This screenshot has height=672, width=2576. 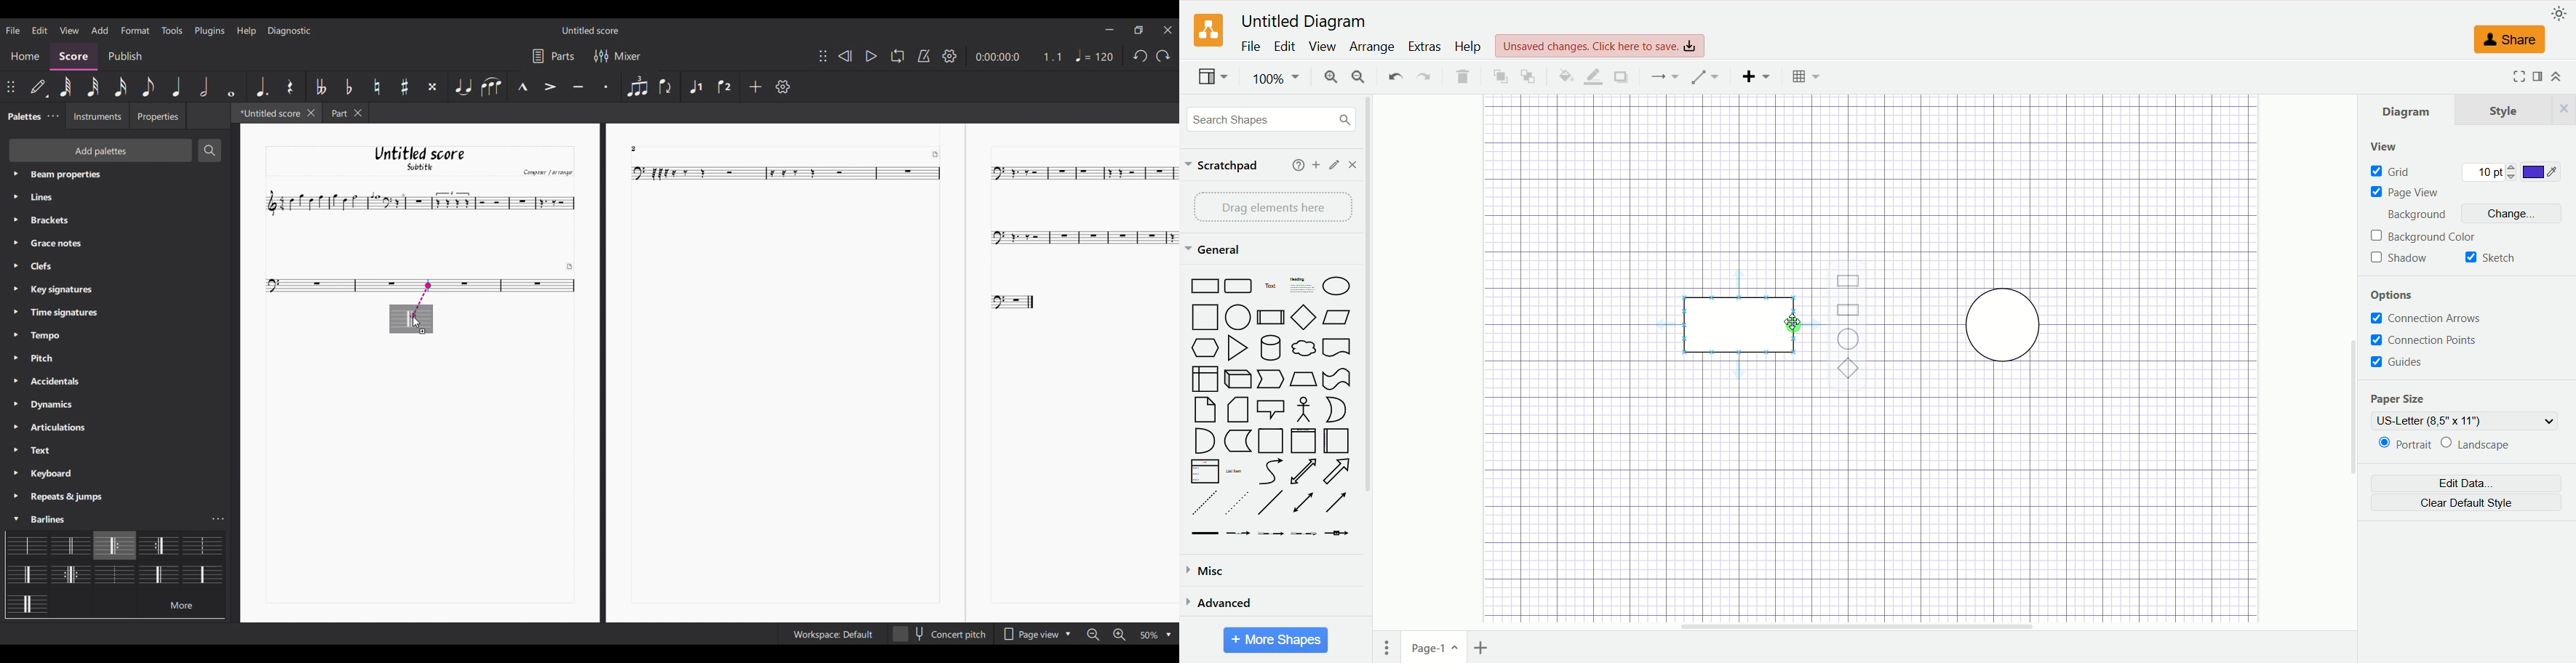 I want to click on Staccato, so click(x=606, y=87).